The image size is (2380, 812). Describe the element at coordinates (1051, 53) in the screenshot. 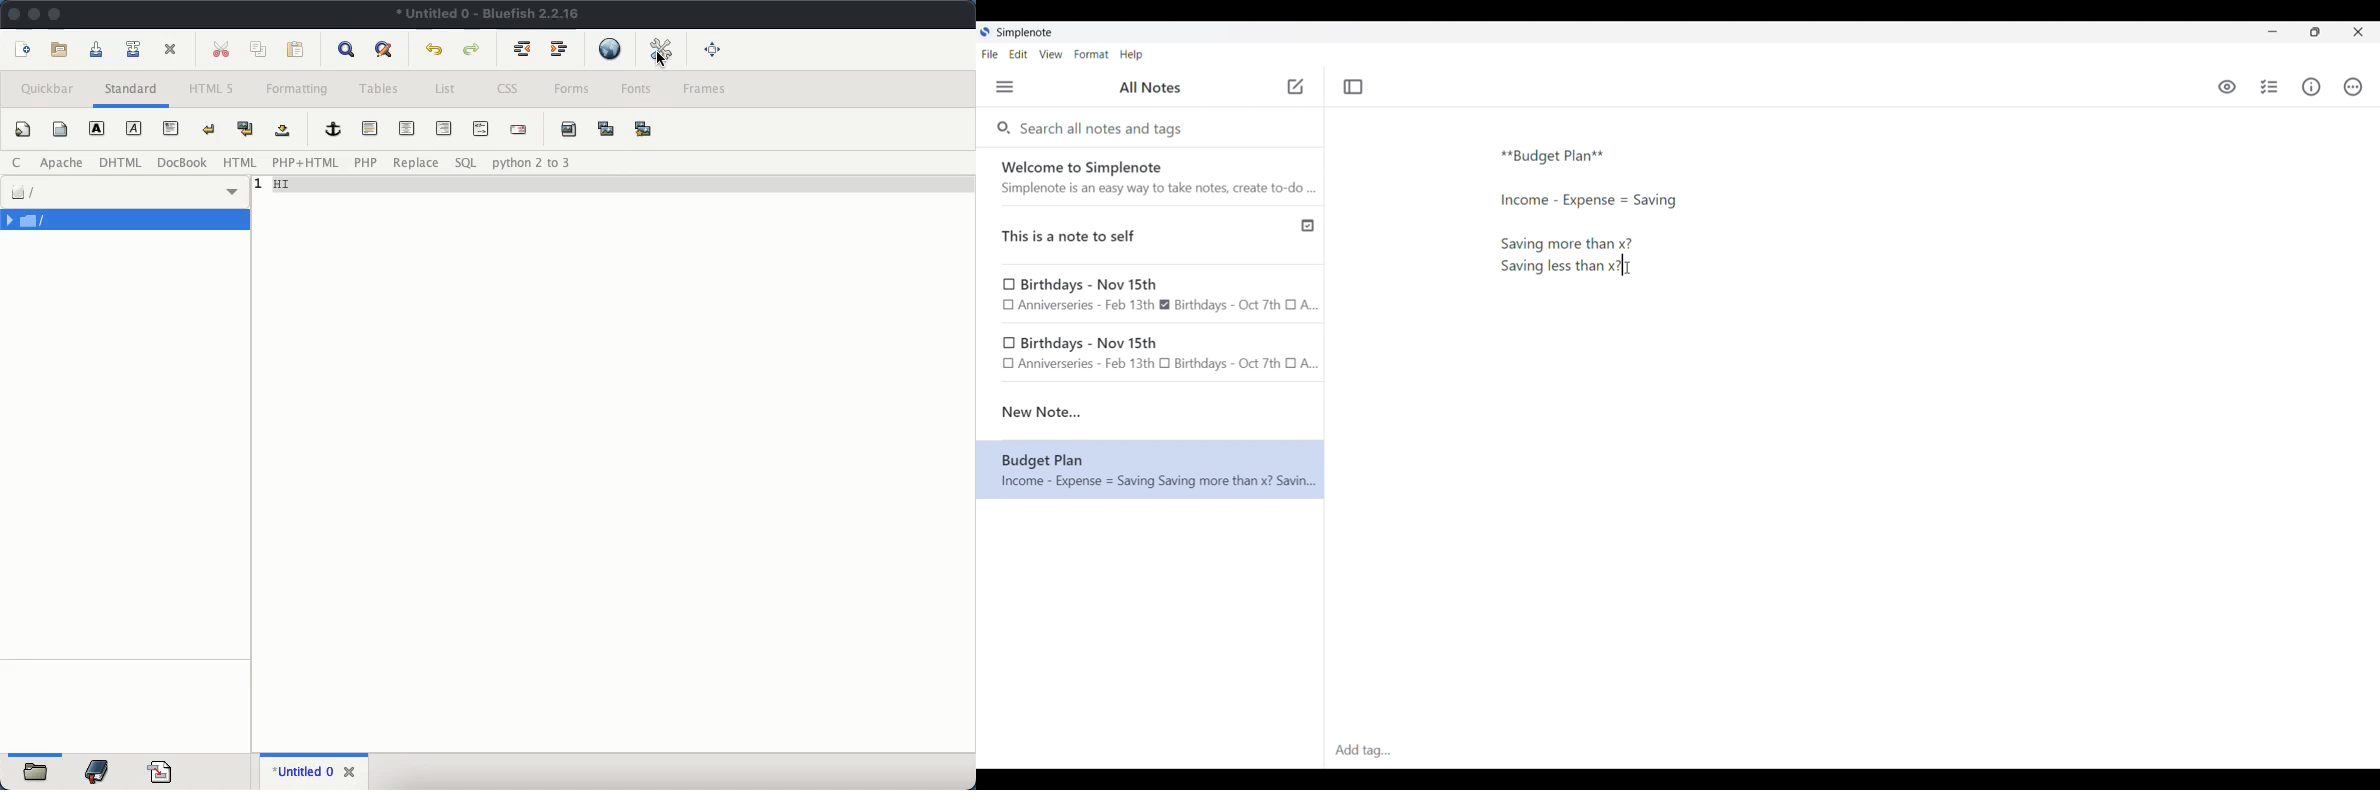

I see `View menu` at that location.